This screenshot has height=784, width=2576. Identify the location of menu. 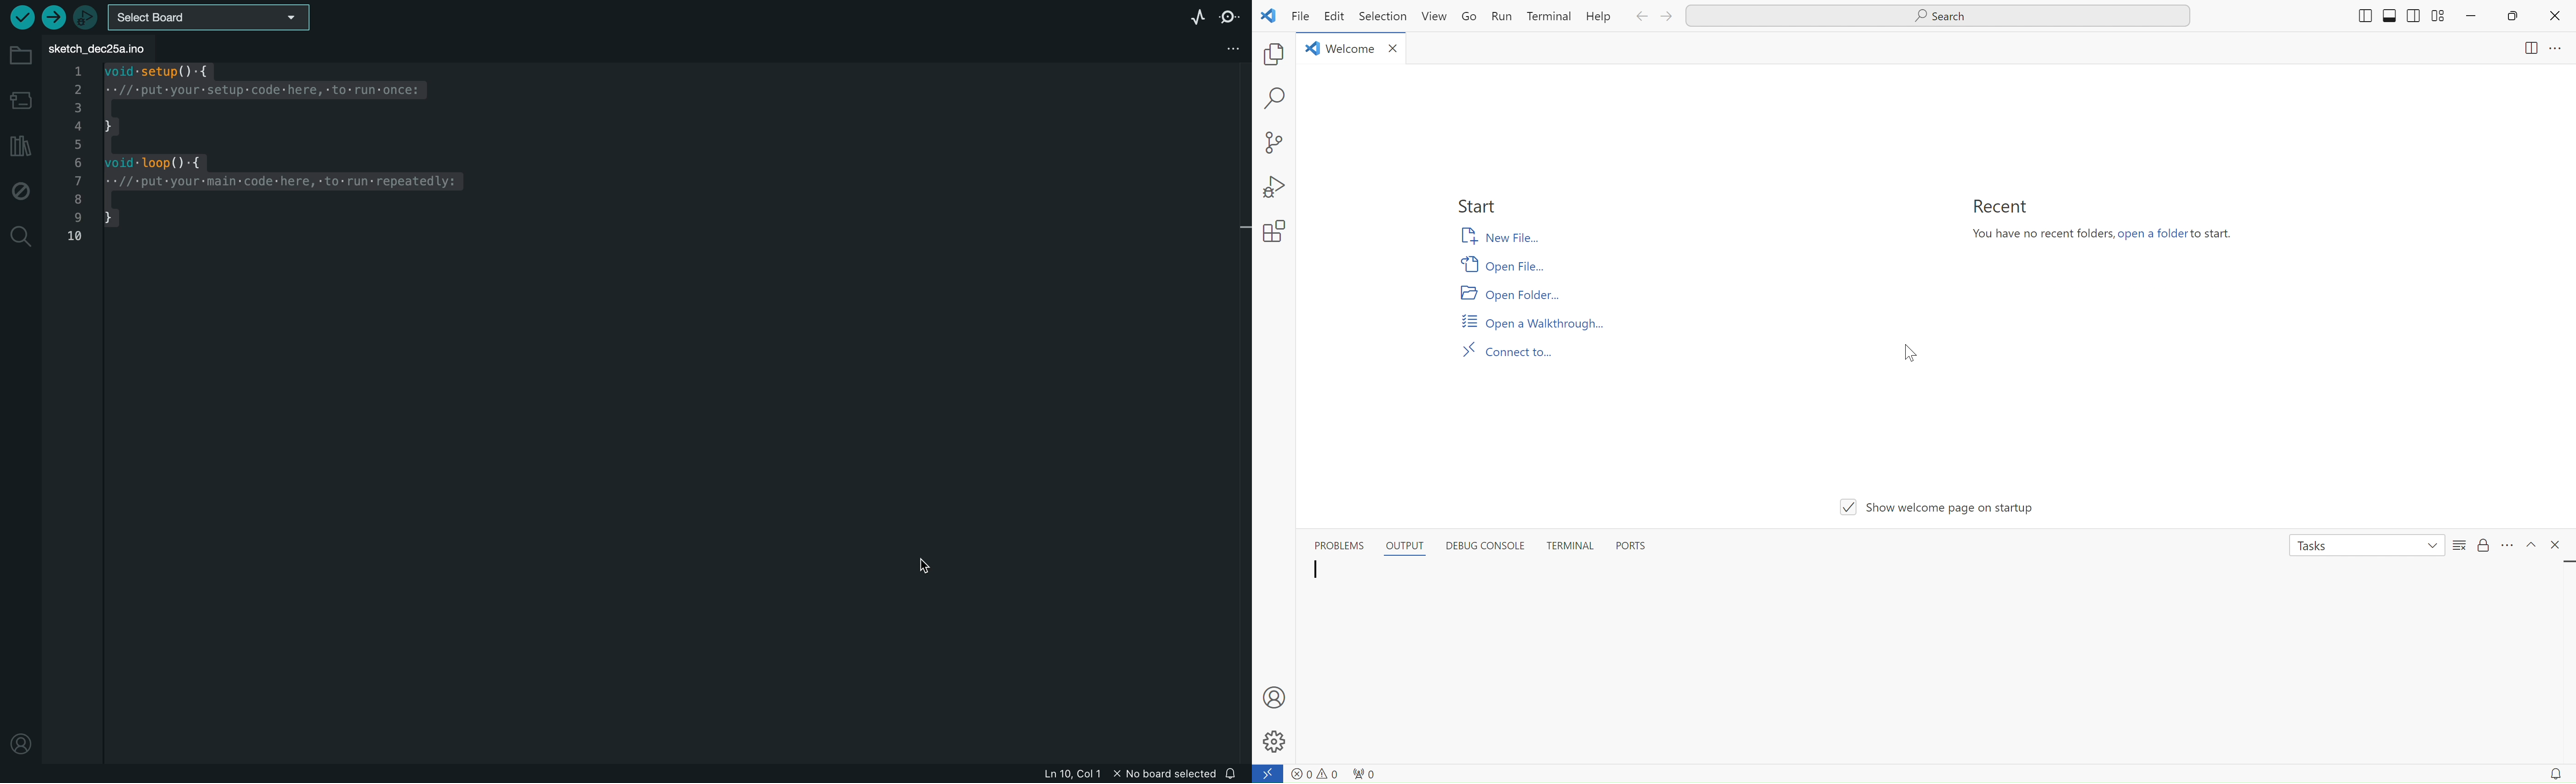
(2456, 549).